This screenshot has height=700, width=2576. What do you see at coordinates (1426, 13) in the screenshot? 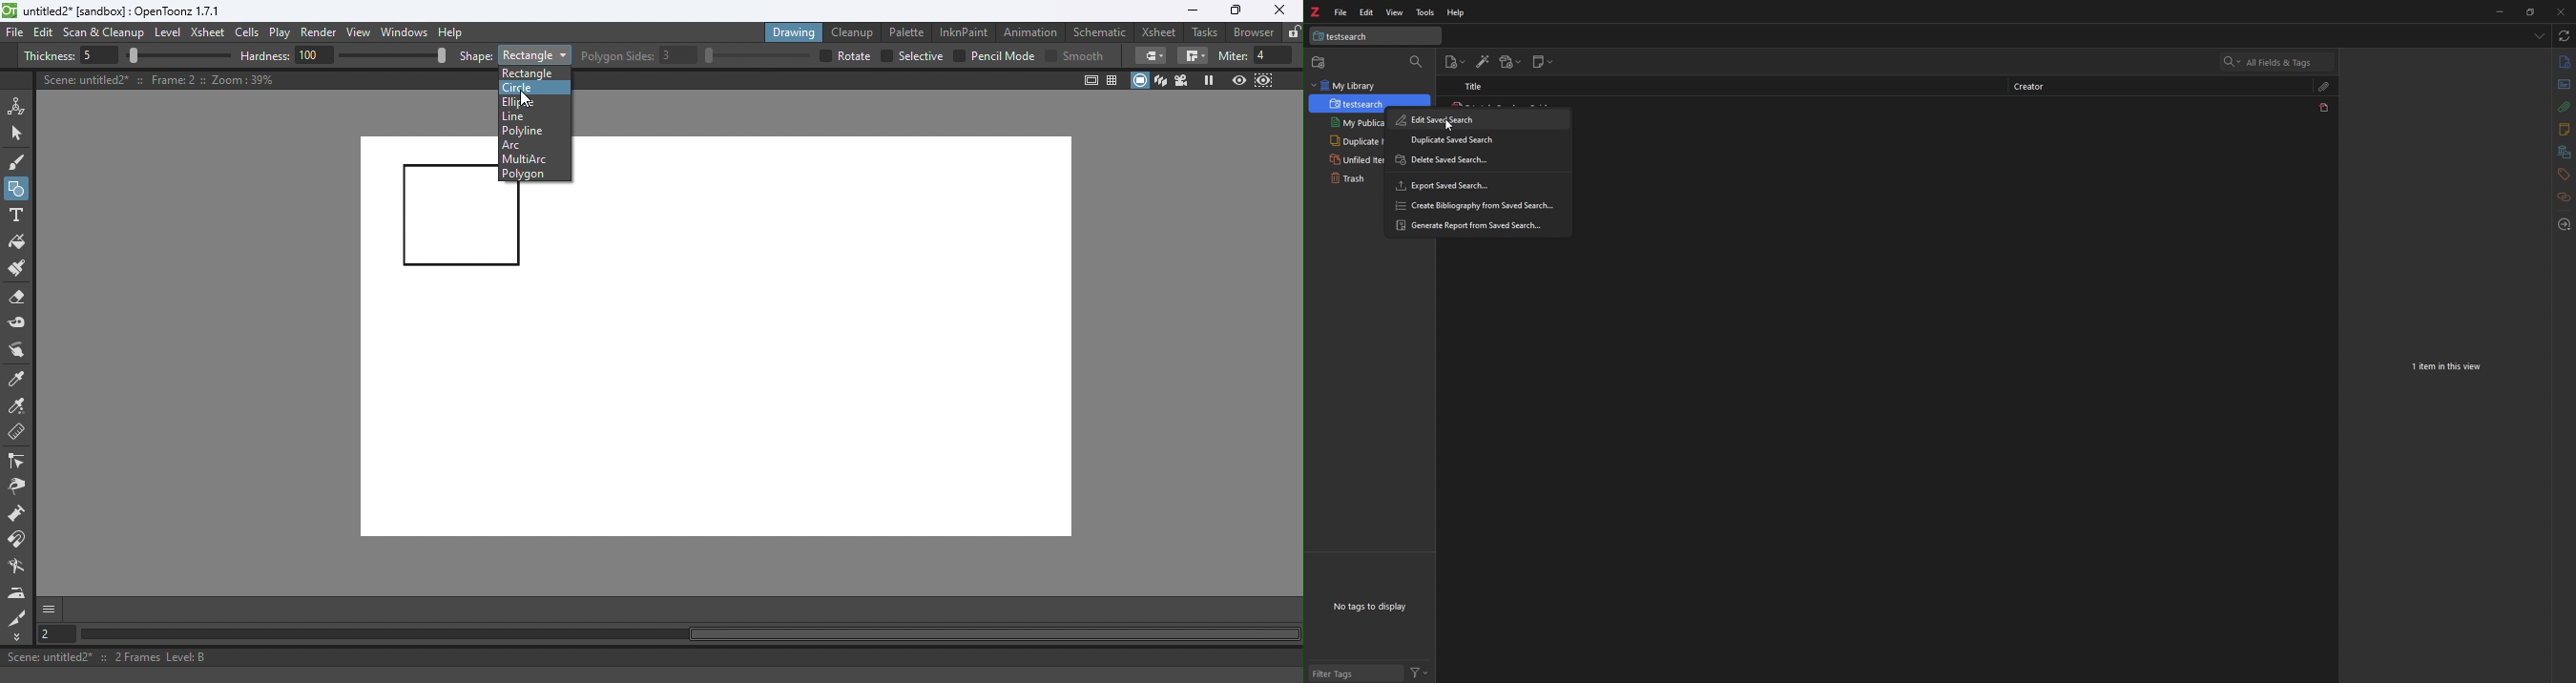
I see `tools` at bounding box center [1426, 13].